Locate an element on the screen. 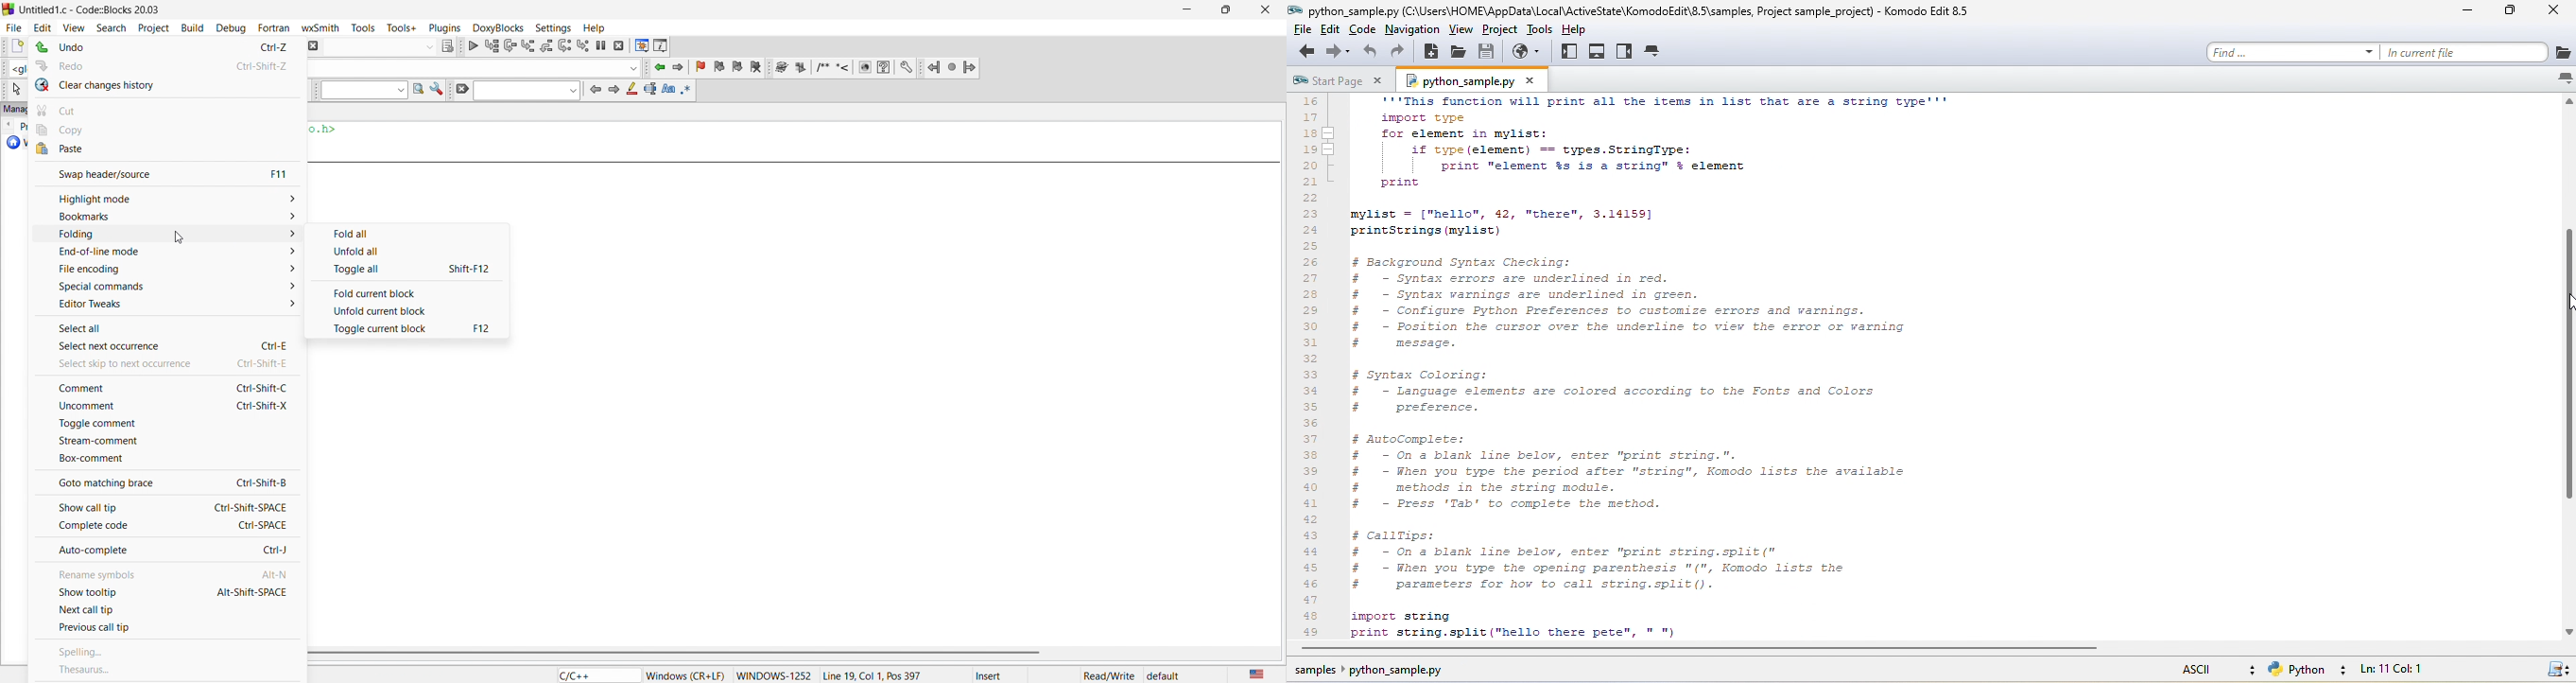 This screenshot has height=700, width=2576. find in page is located at coordinates (416, 90).